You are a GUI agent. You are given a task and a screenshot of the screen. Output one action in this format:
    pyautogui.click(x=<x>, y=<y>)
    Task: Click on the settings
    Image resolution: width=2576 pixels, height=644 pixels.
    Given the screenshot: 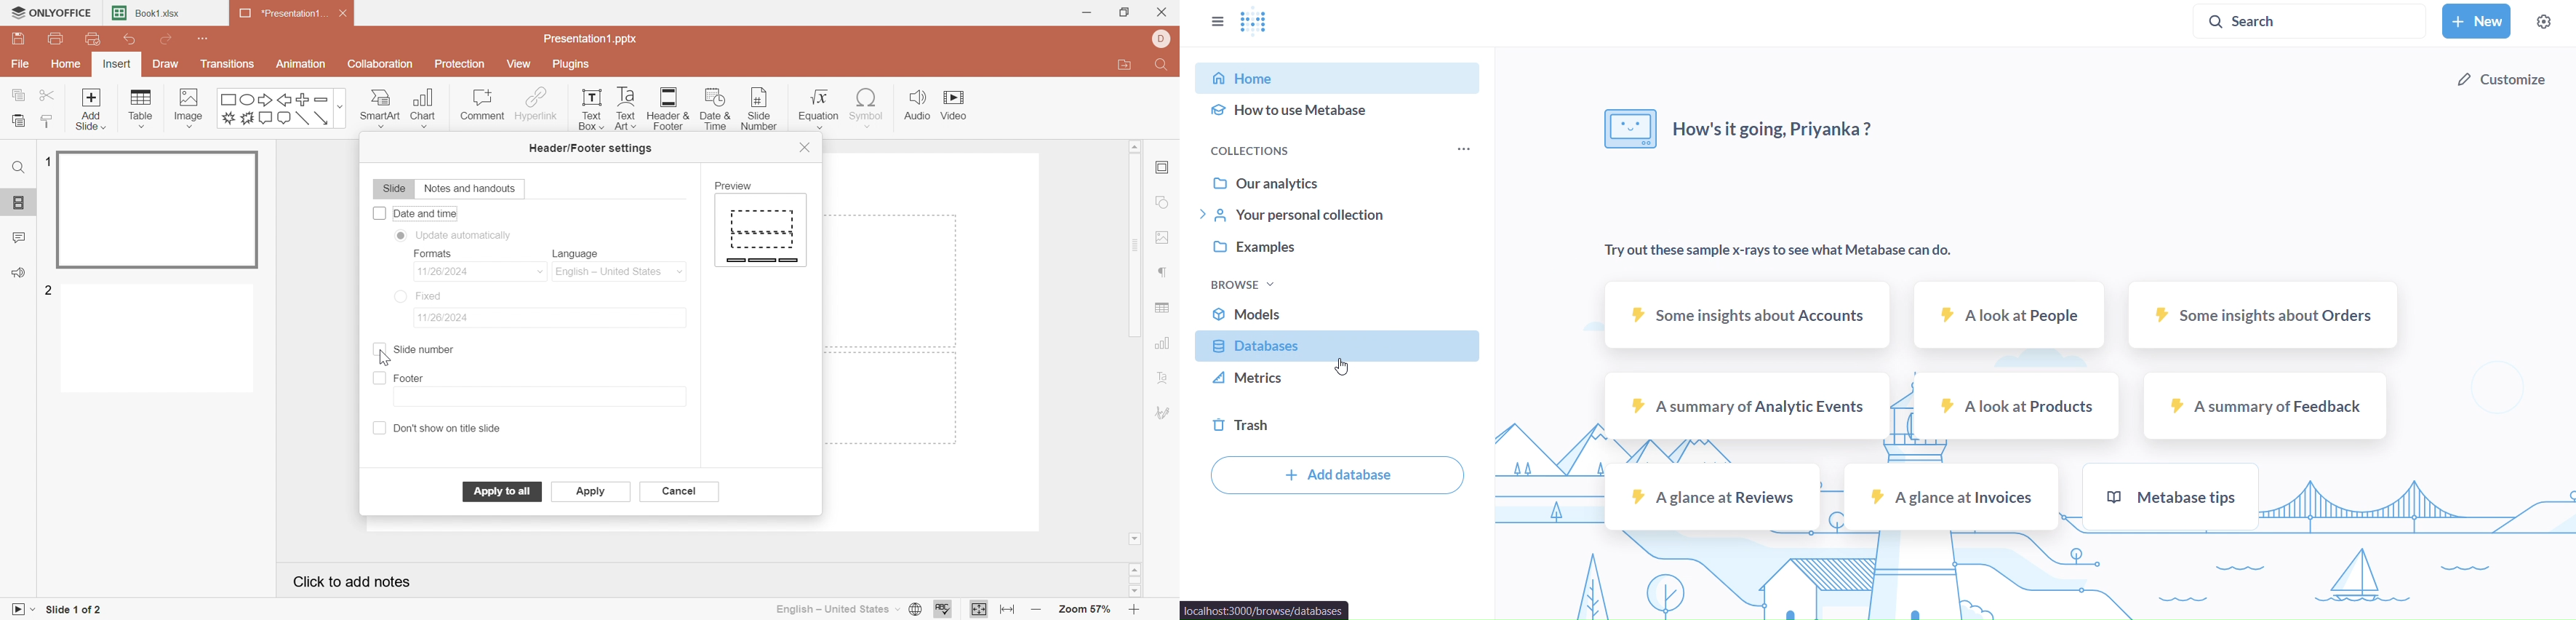 What is the action you would take?
    pyautogui.click(x=2544, y=21)
    